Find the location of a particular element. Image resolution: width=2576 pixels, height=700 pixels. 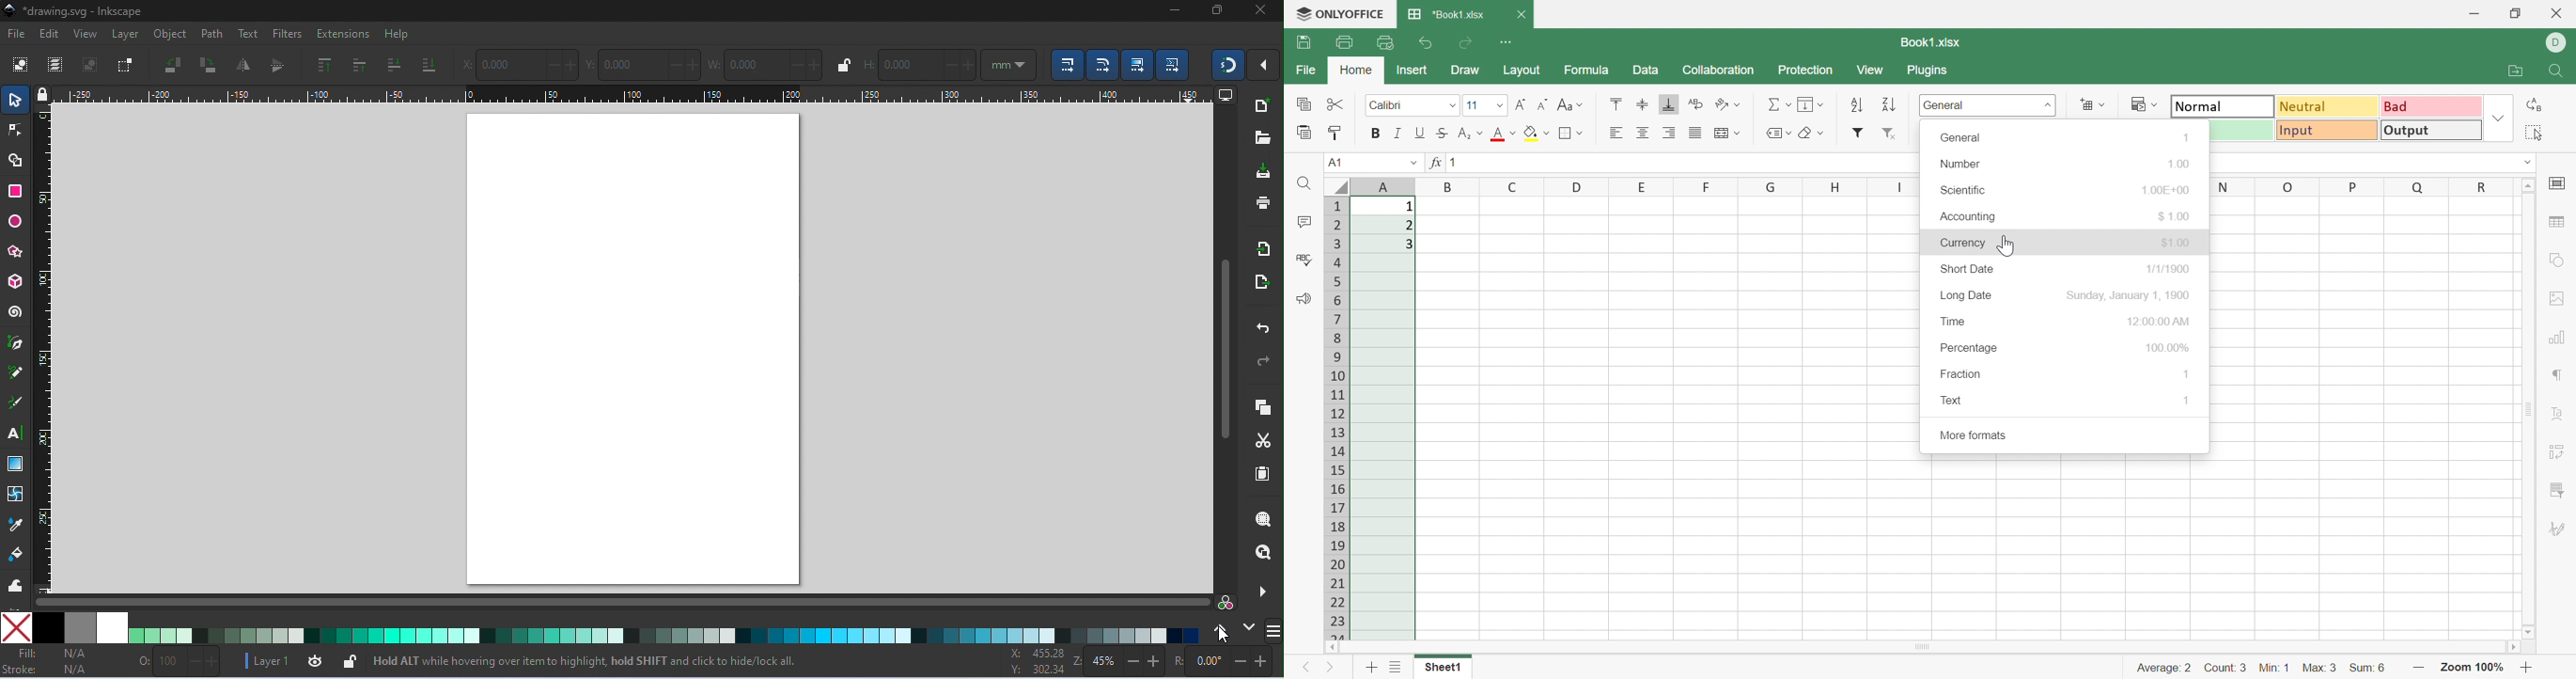

height is located at coordinates (919, 64).